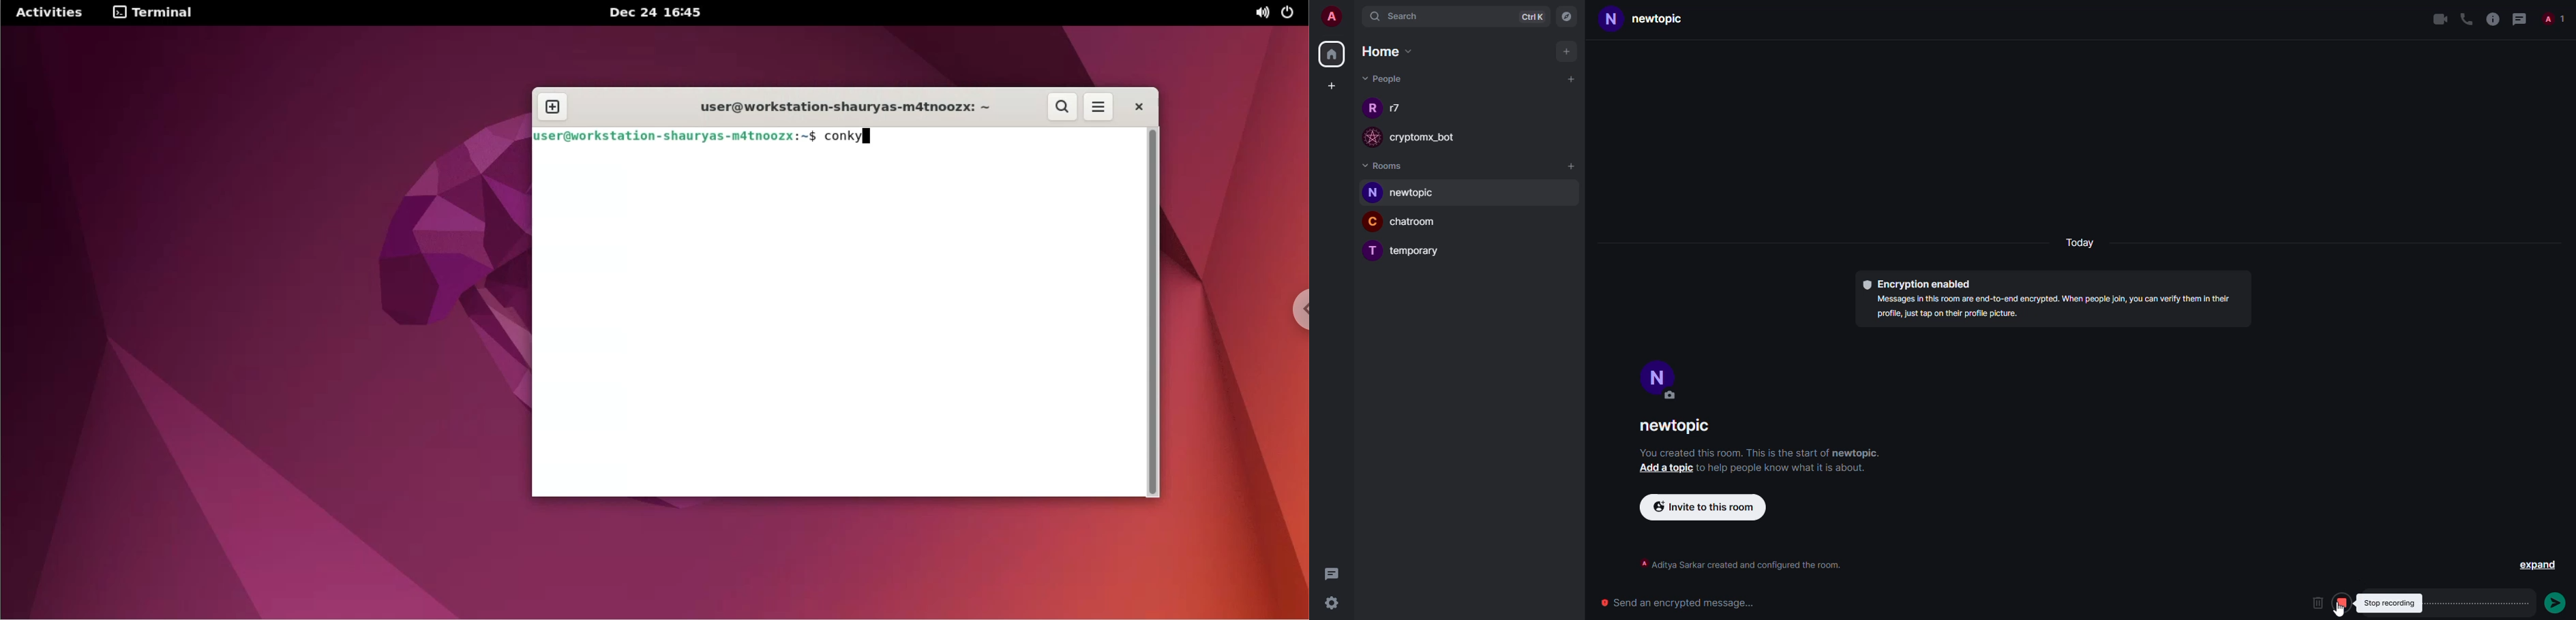  What do you see at coordinates (2464, 18) in the screenshot?
I see `voice call` at bounding box center [2464, 18].